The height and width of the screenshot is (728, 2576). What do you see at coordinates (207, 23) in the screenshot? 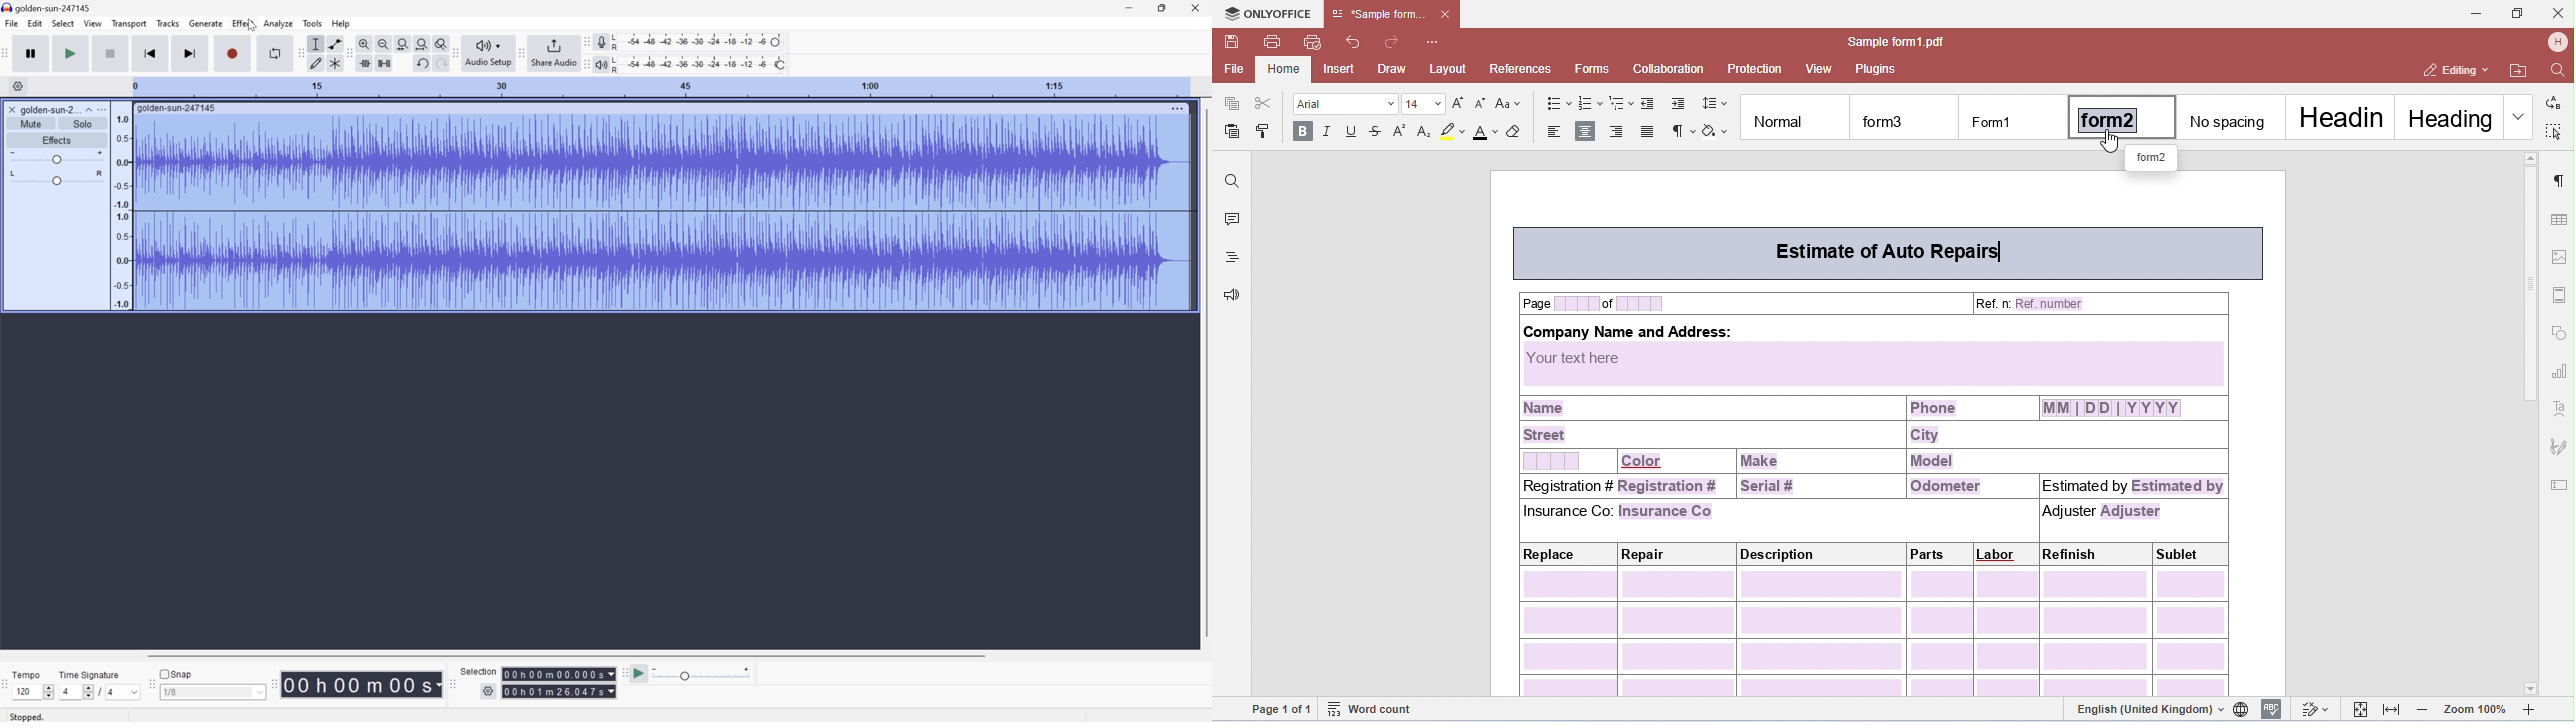
I see `Generate` at bounding box center [207, 23].